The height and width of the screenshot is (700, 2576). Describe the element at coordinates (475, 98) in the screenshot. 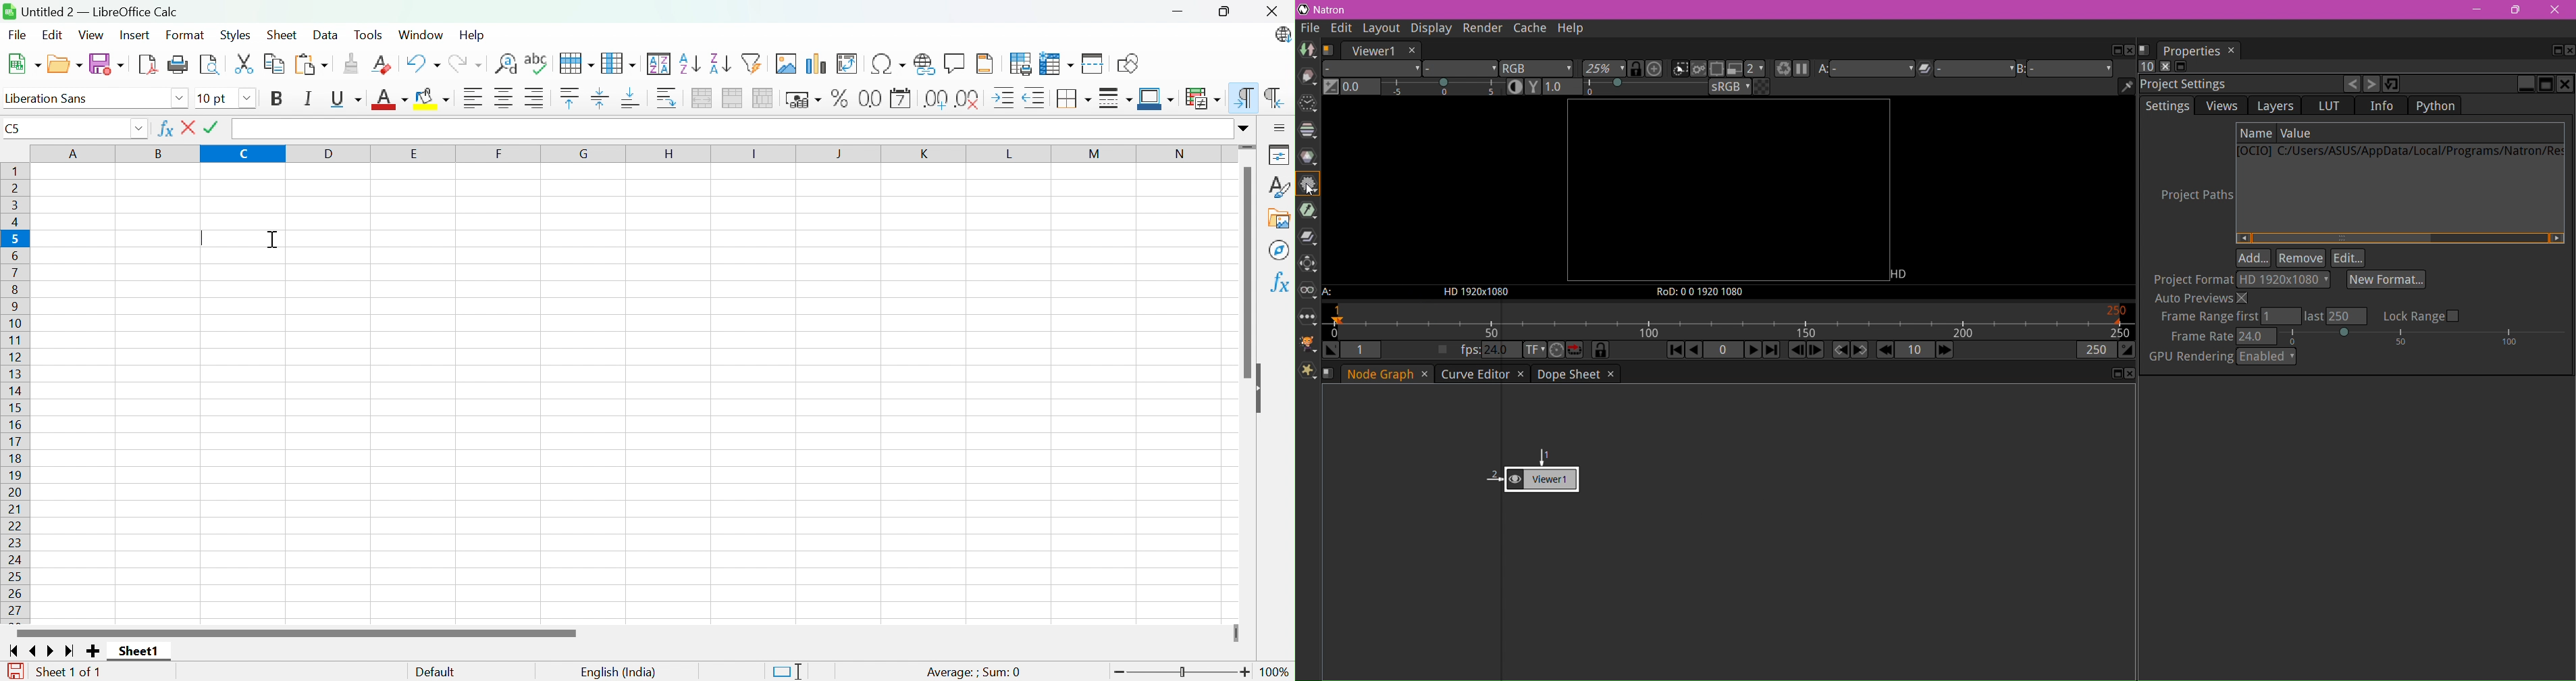

I see `Align left` at that location.